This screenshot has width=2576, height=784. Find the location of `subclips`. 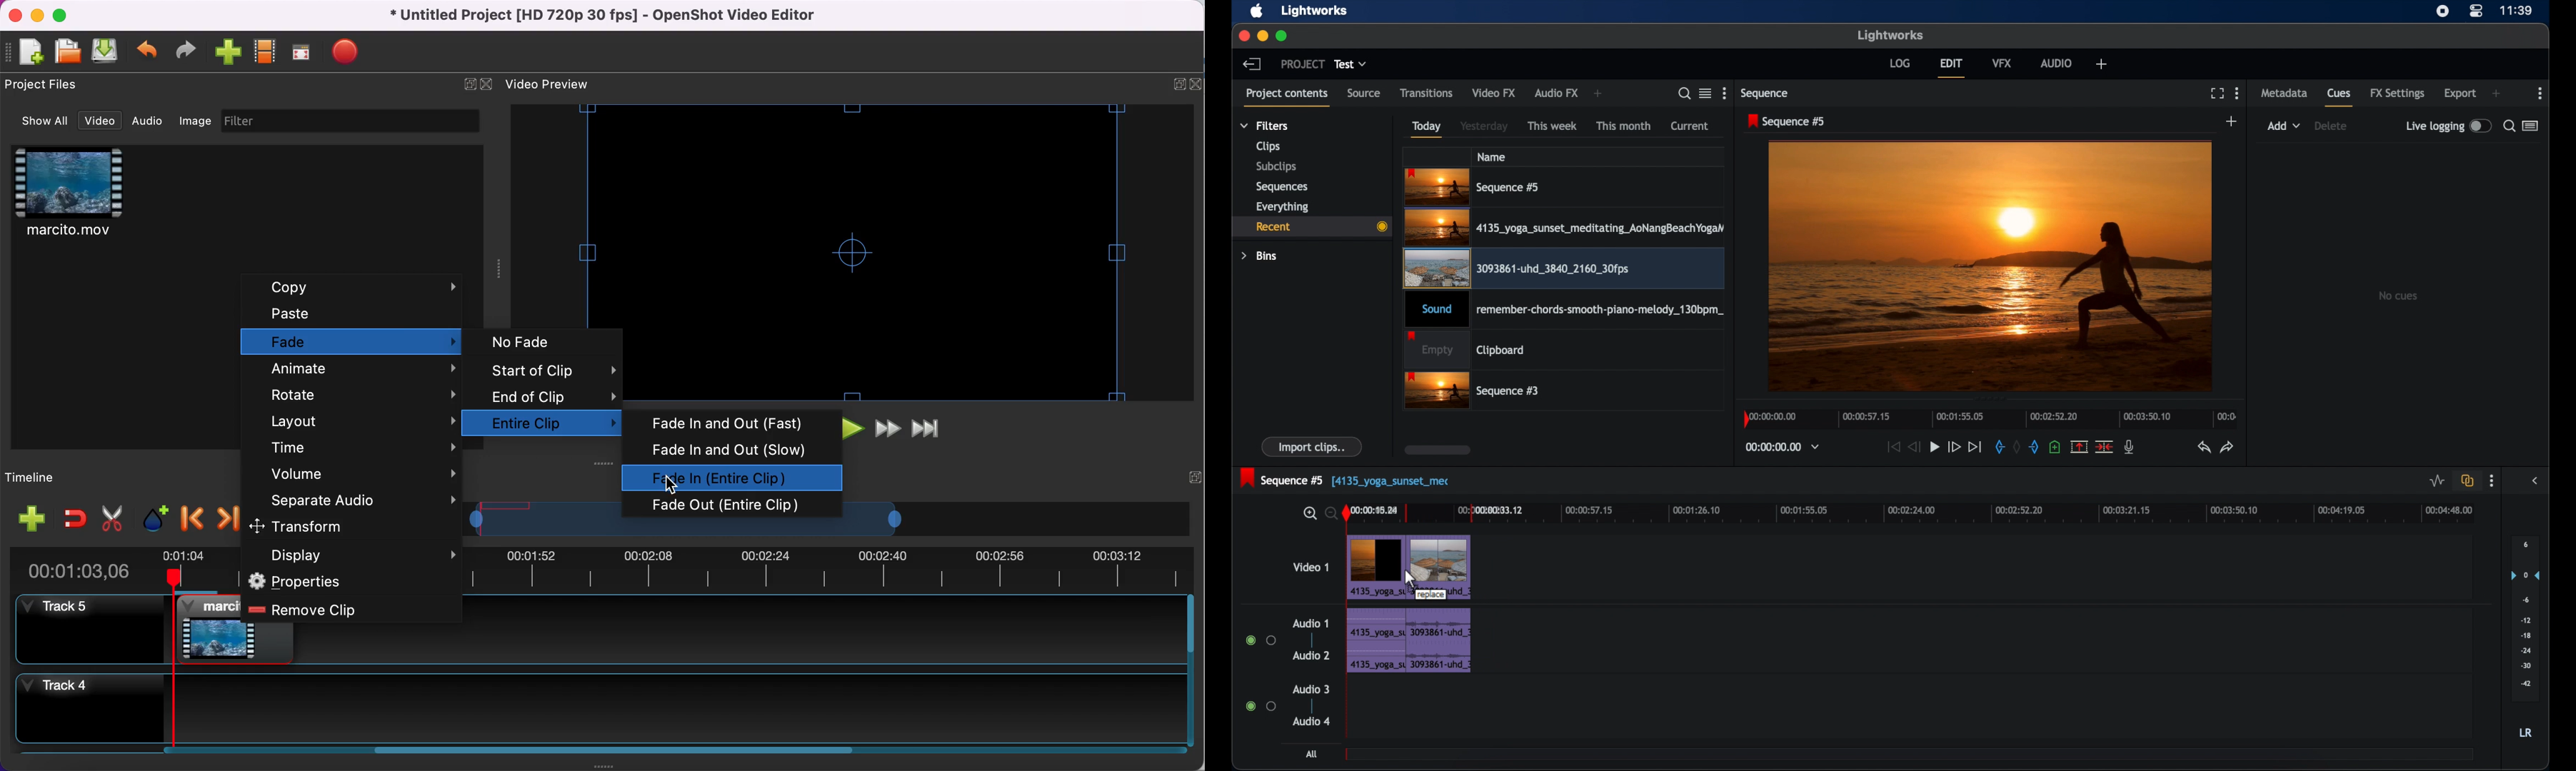

subclips is located at coordinates (1278, 166).